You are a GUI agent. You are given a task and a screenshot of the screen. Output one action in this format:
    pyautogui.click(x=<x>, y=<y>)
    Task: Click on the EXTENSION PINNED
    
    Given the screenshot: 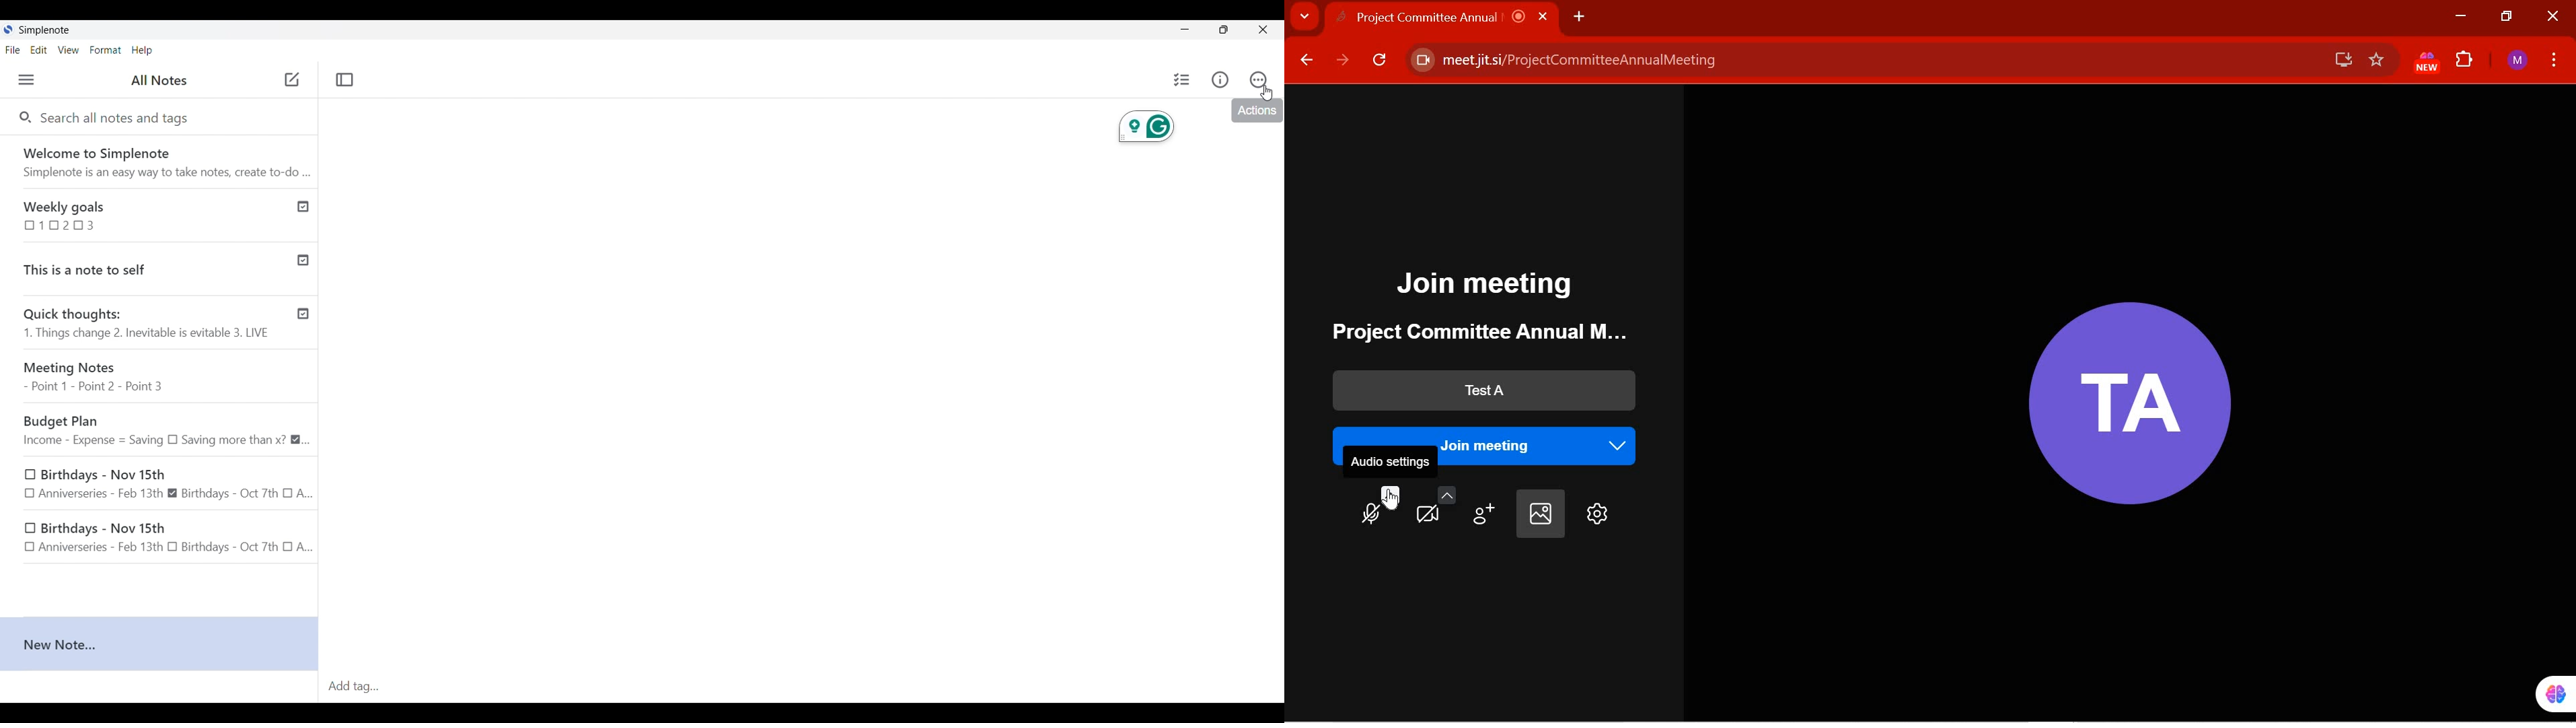 What is the action you would take?
    pyautogui.click(x=2423, y=63)
    